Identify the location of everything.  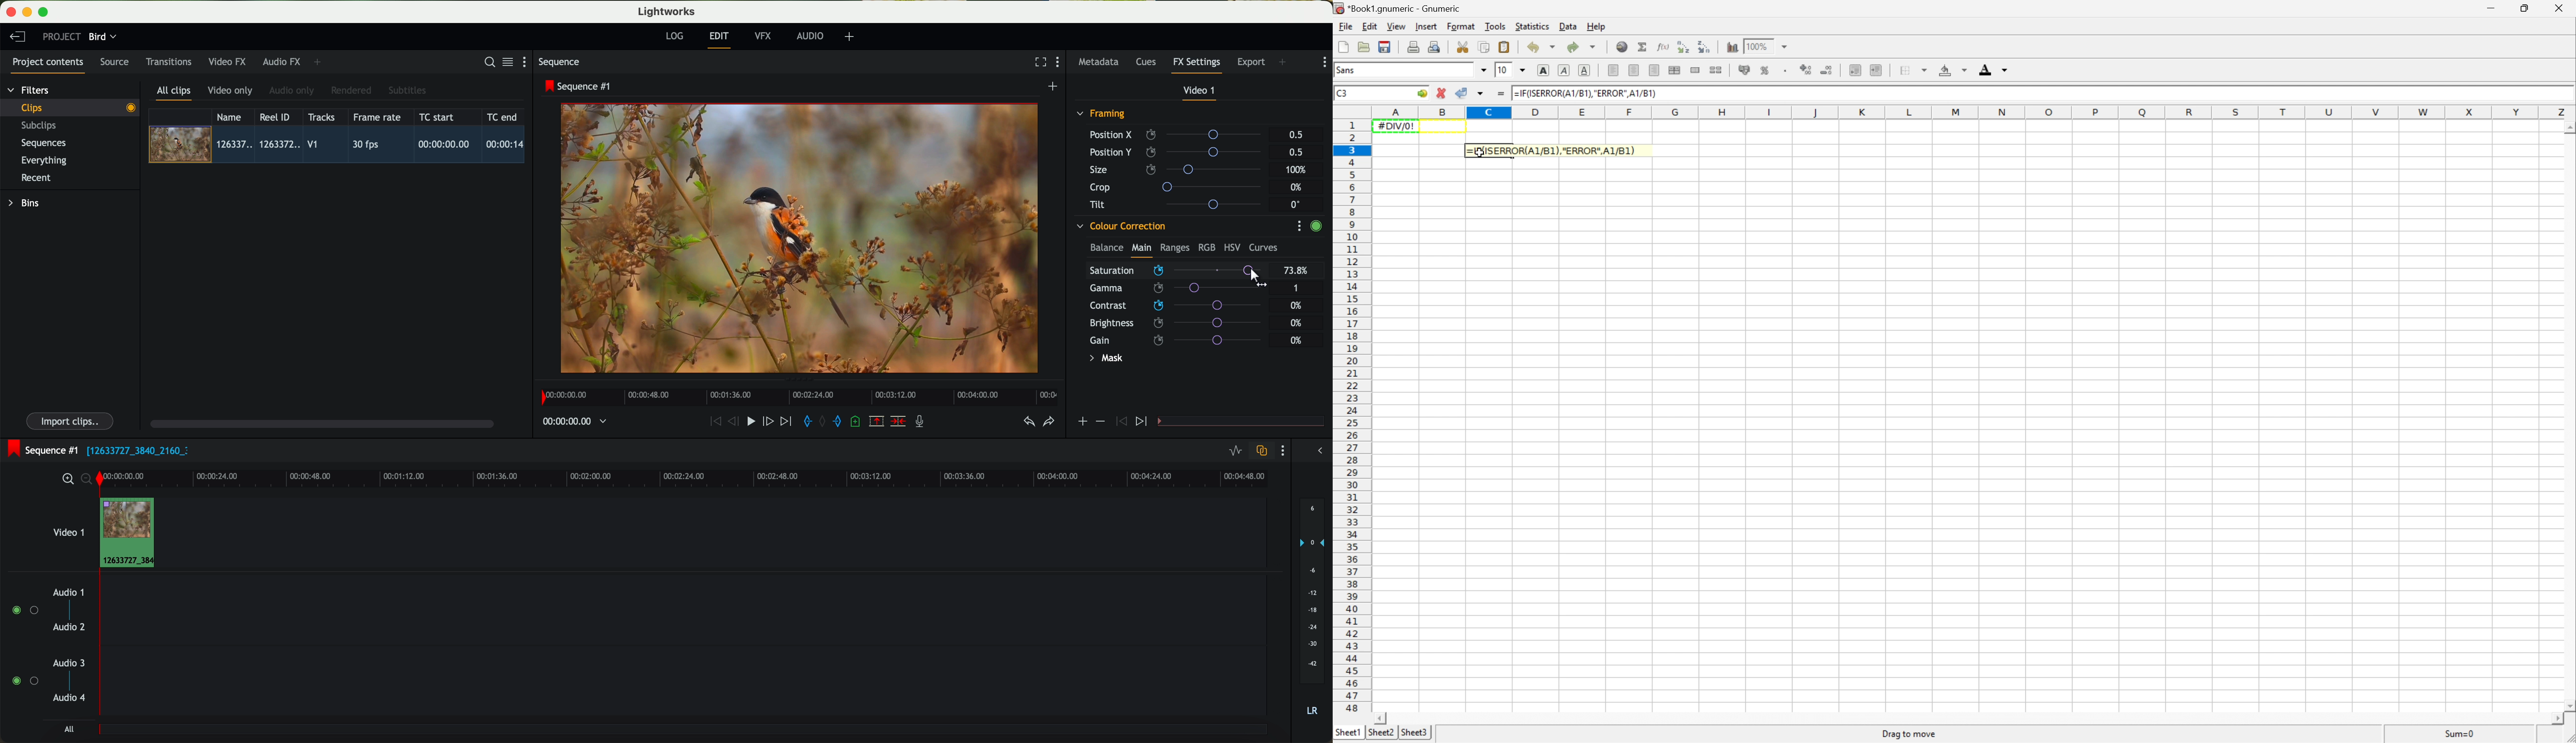
(45, 161).